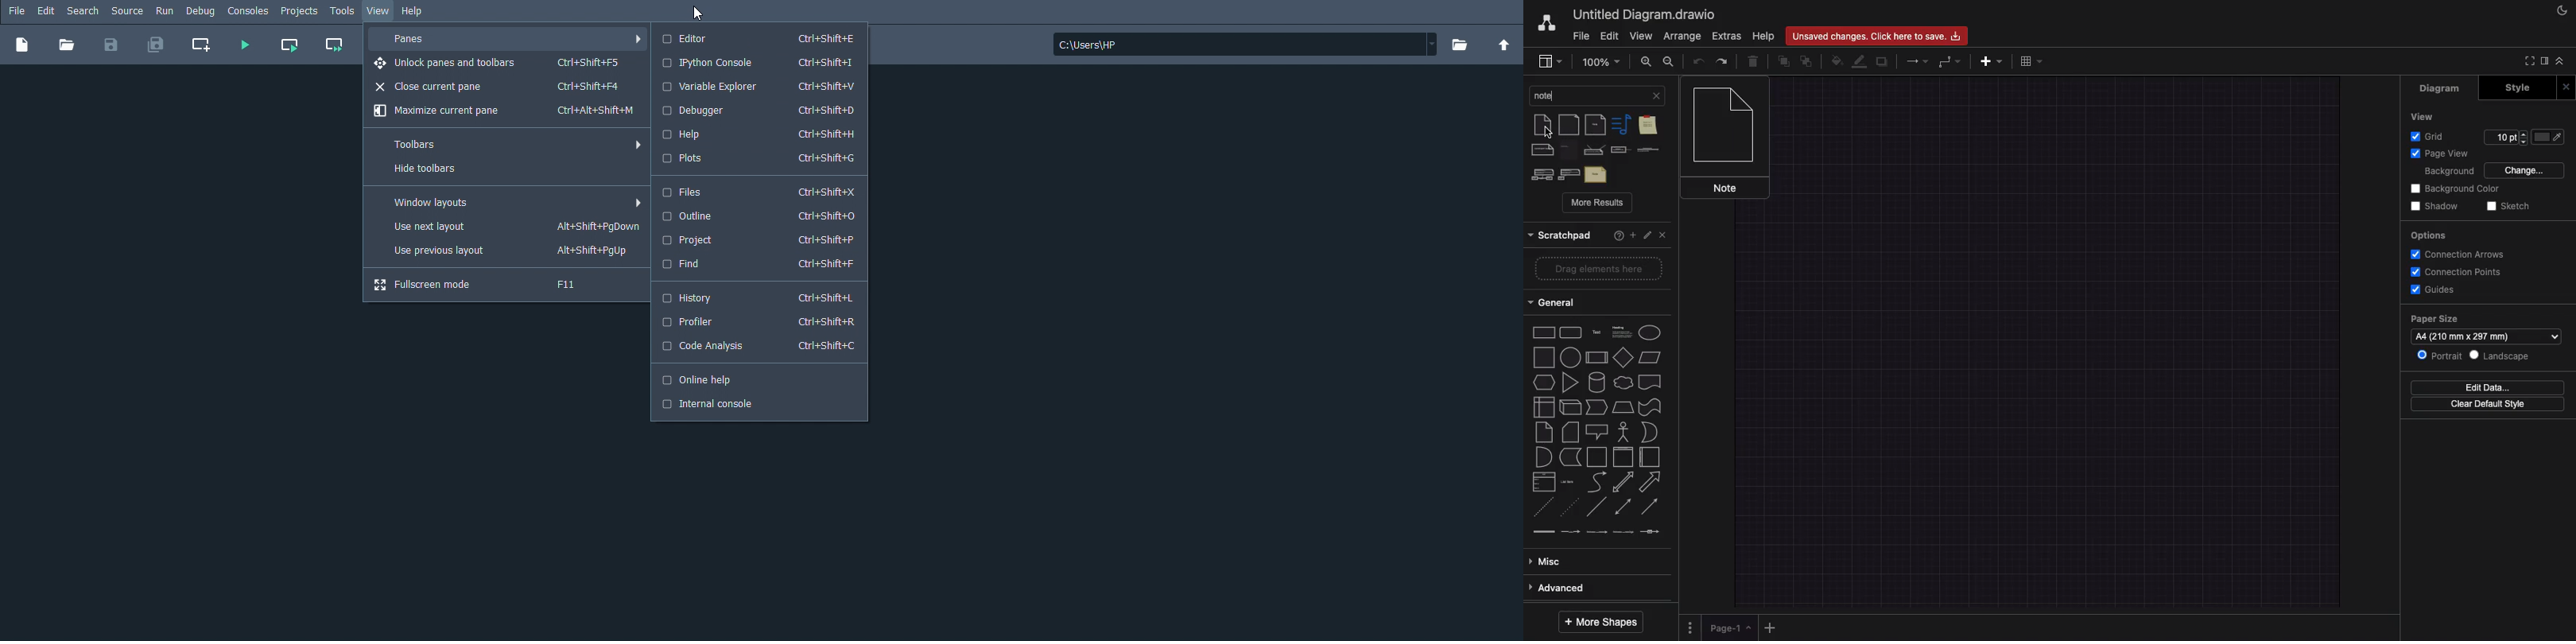 The width and height of the screenshot is (2576, 644). What do you see at coordinates (759, 322) in the screenshot?
I see `Profiler` at bounding box center [759, 322].